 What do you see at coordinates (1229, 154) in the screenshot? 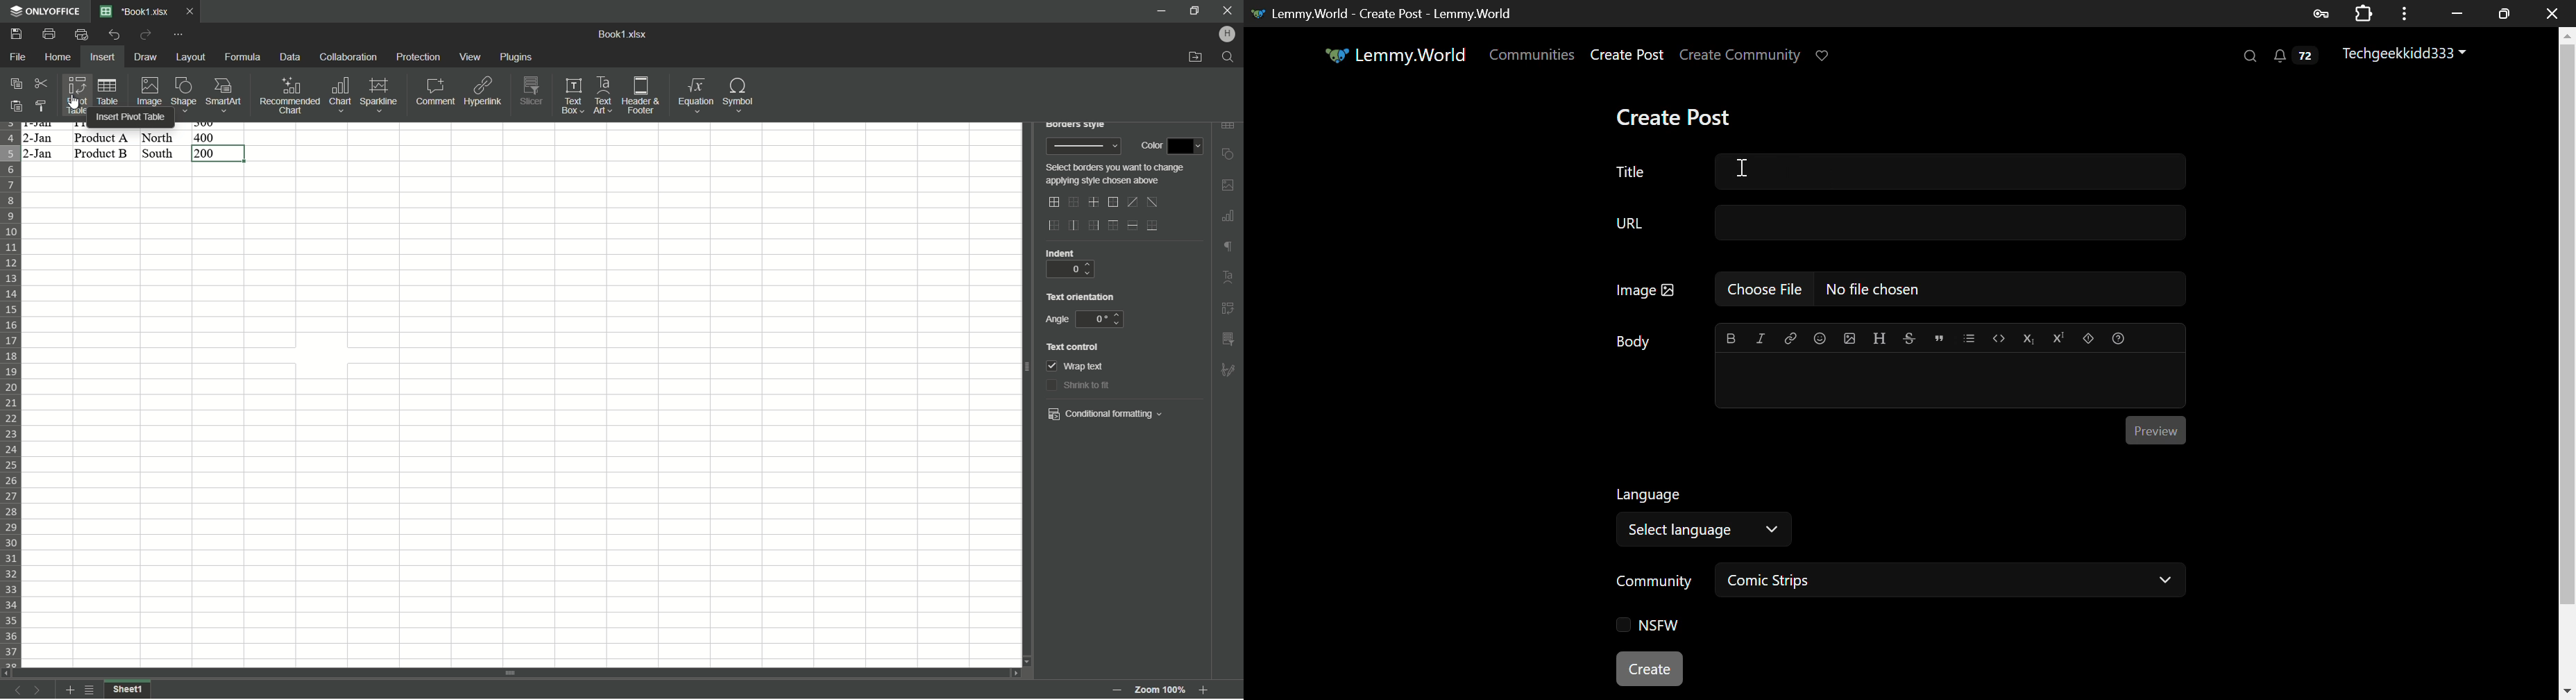
I see `insert shape` at bounding box center [1229, 154].